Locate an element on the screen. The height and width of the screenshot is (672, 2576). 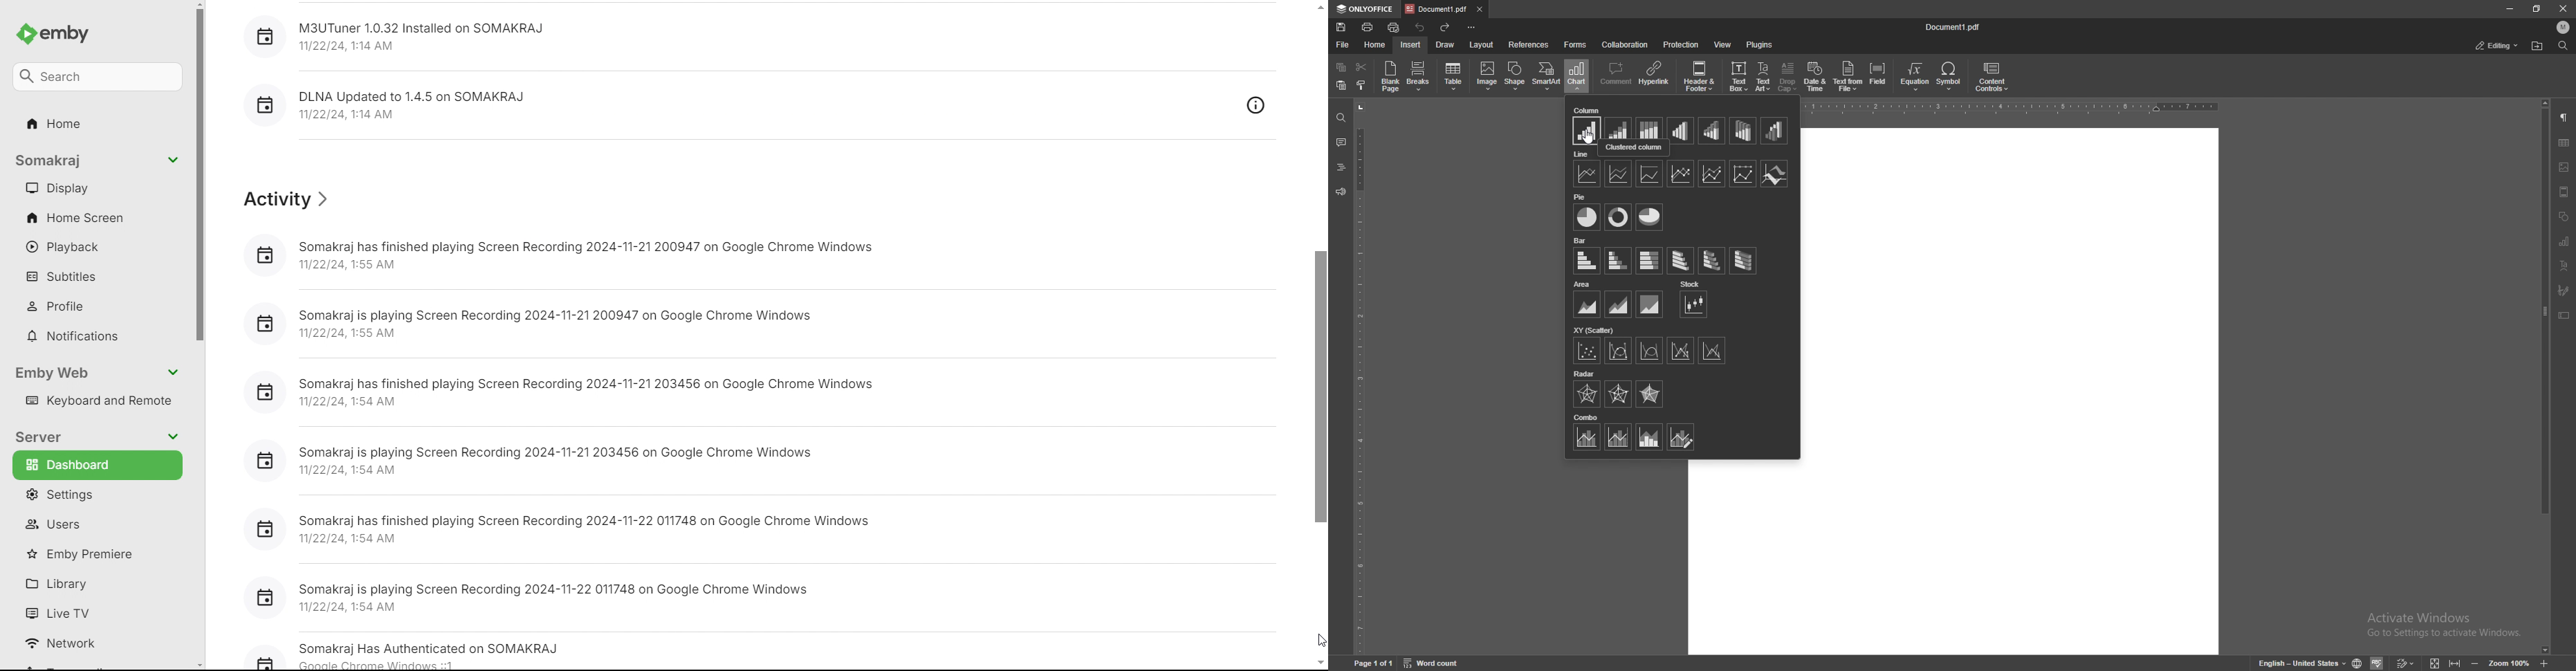
[5] Somakraj is playing Screen Recording 2024-11-22 011748 on Google Chrome Windows
11/22/24,1:54 AM is located at coordinates (530, 594).